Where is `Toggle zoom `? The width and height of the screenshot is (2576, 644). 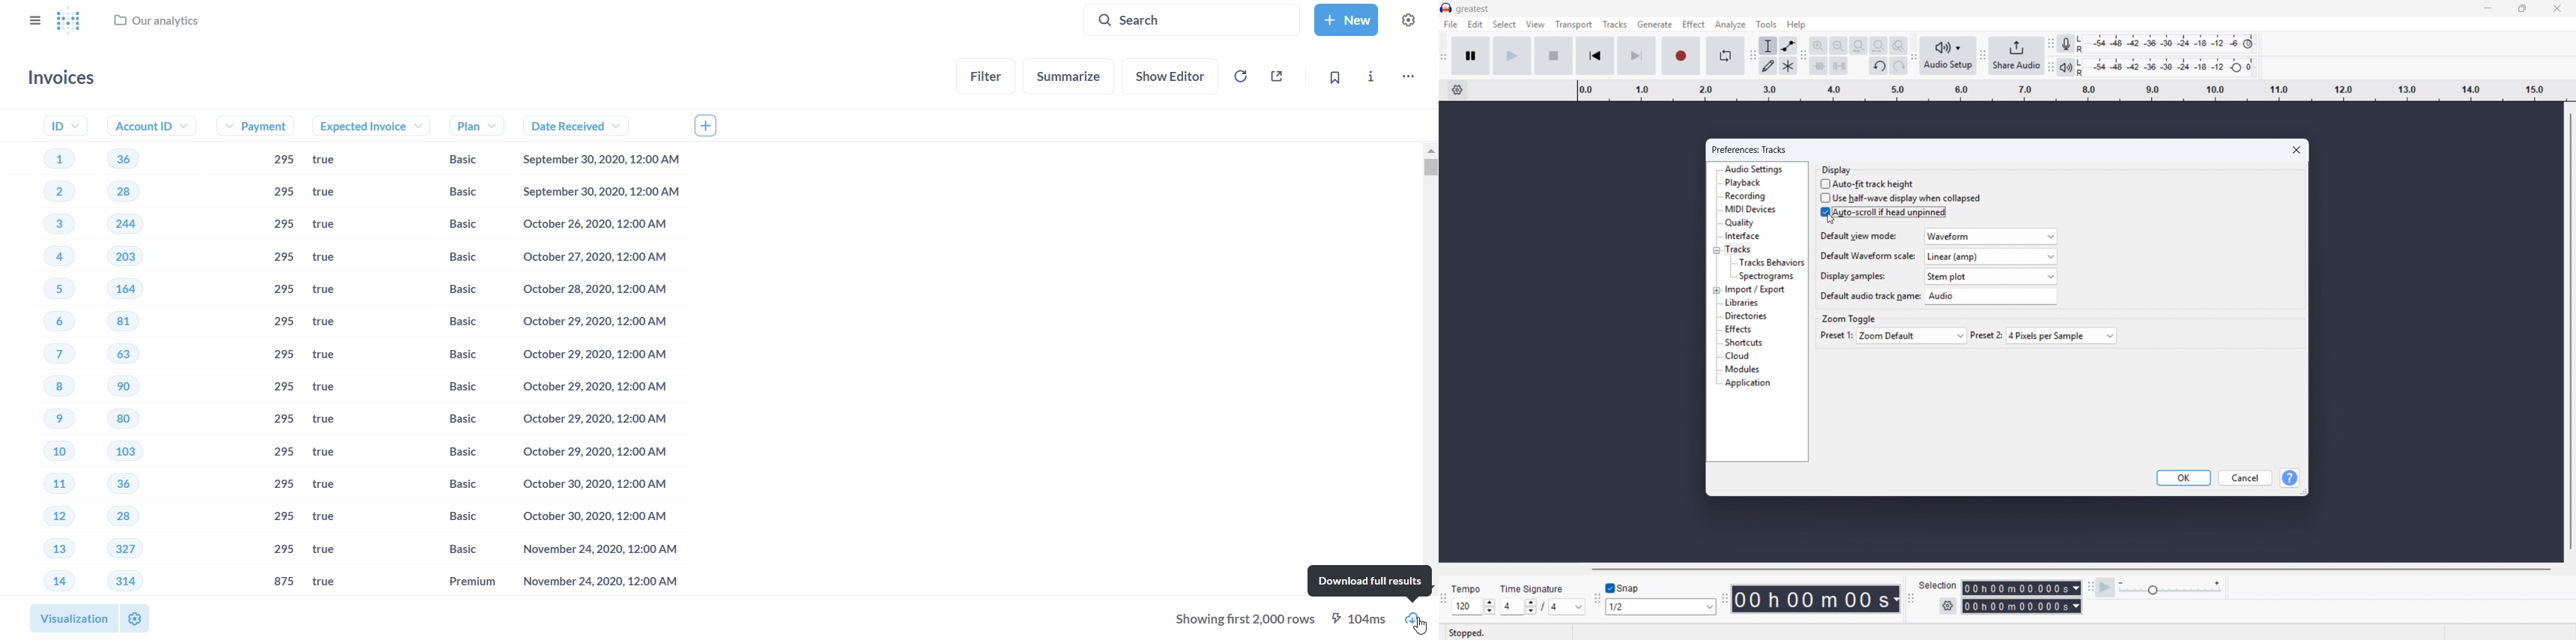
Toggle zoom  is located at coordinates (1899, 46).